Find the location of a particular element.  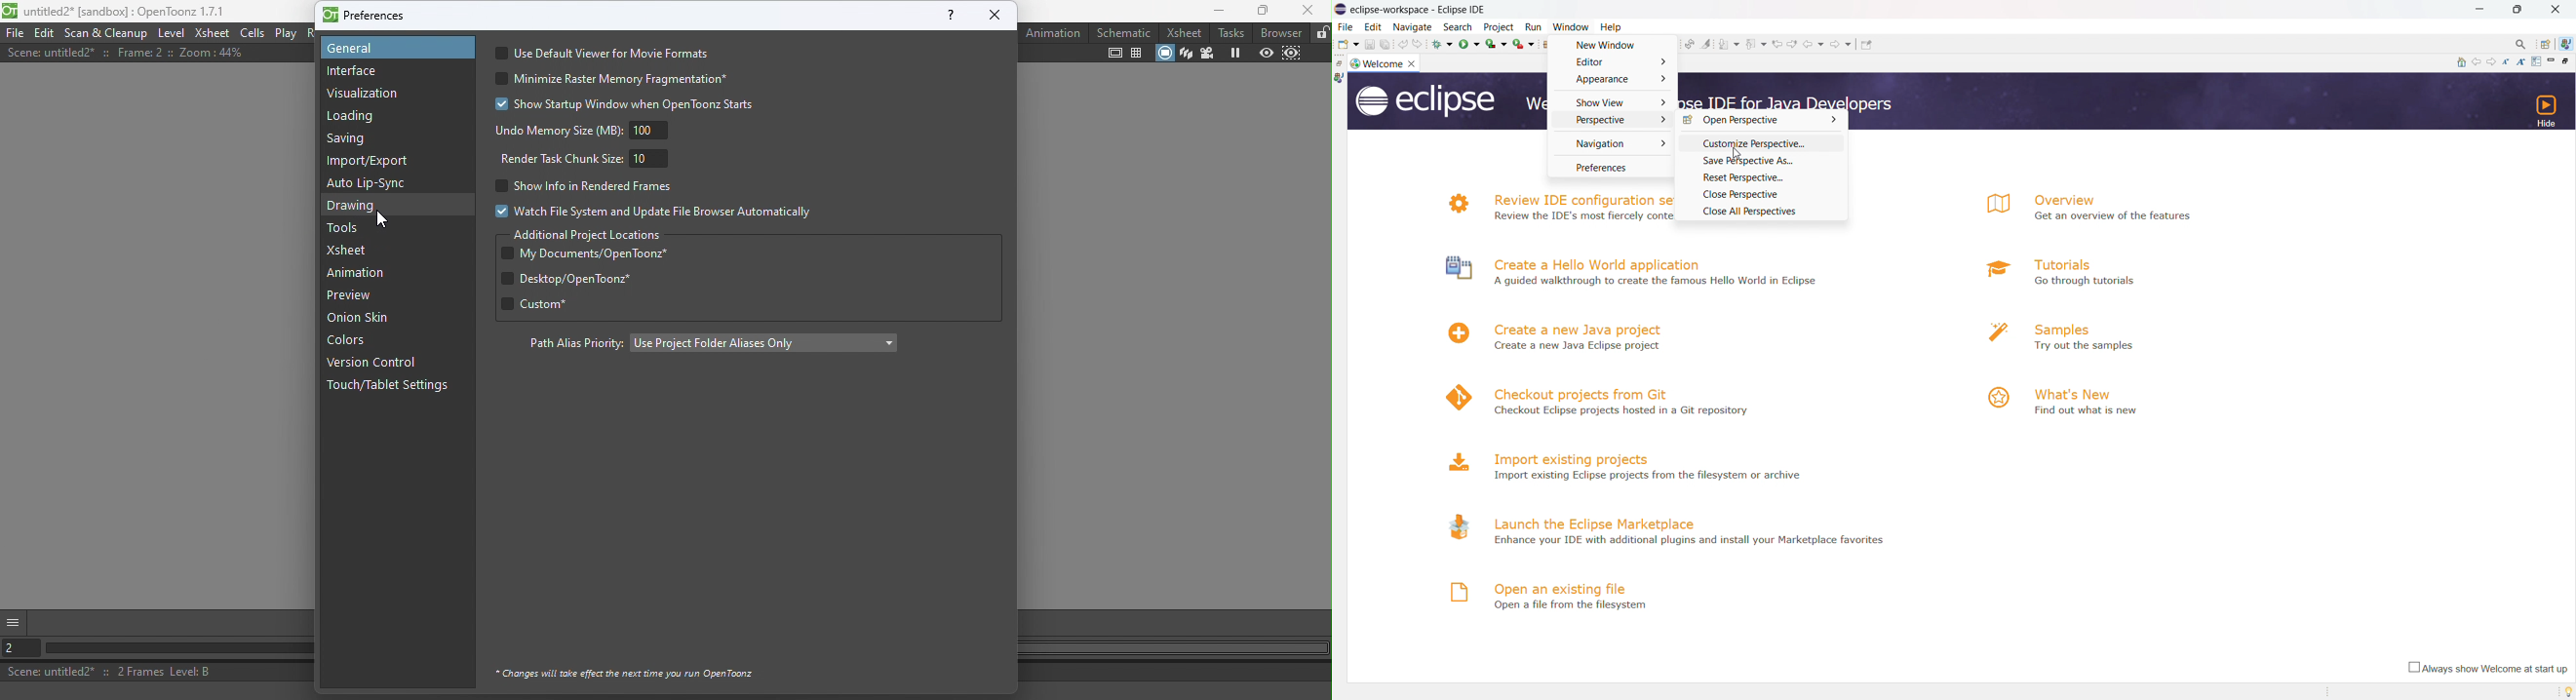

close perspective is located at coordinates (1761, 194).